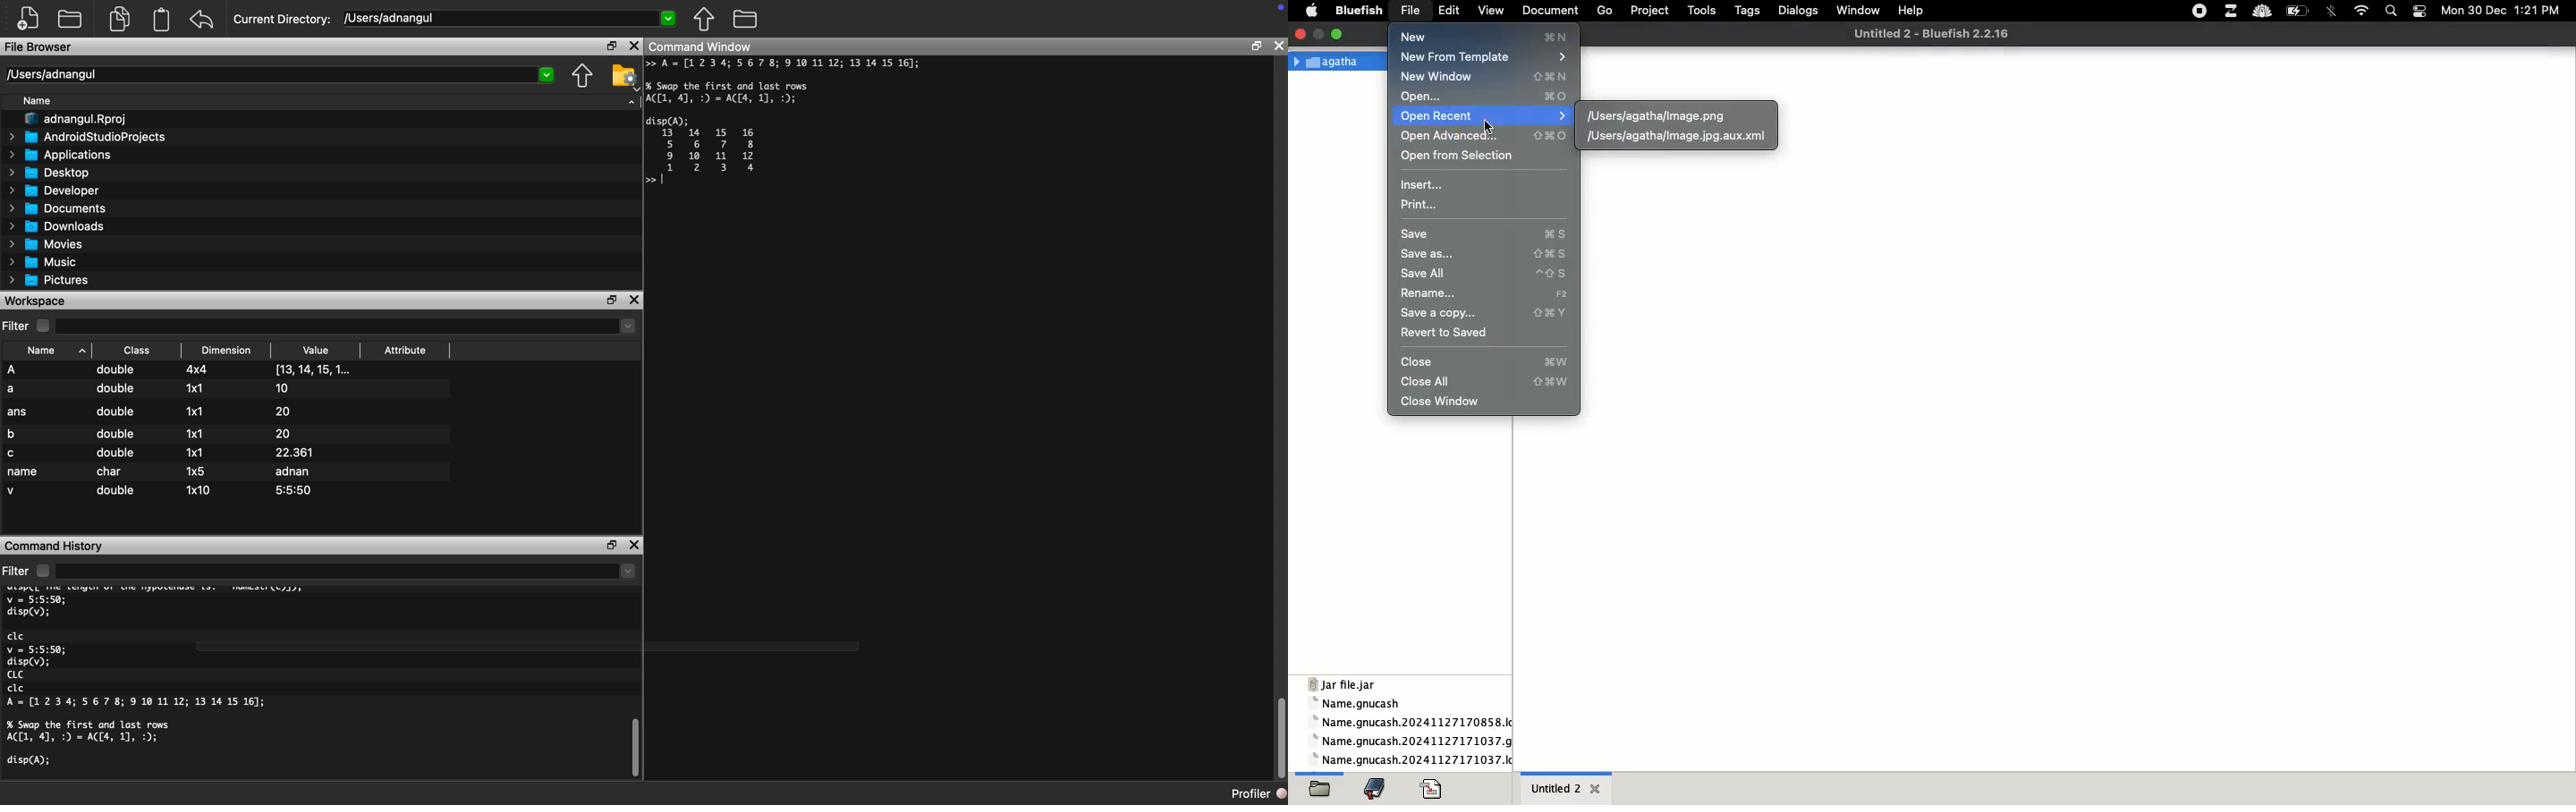 The height and width of the screenshot is (812, 2576). I want to click on Current Directory:, so click(283, 18).